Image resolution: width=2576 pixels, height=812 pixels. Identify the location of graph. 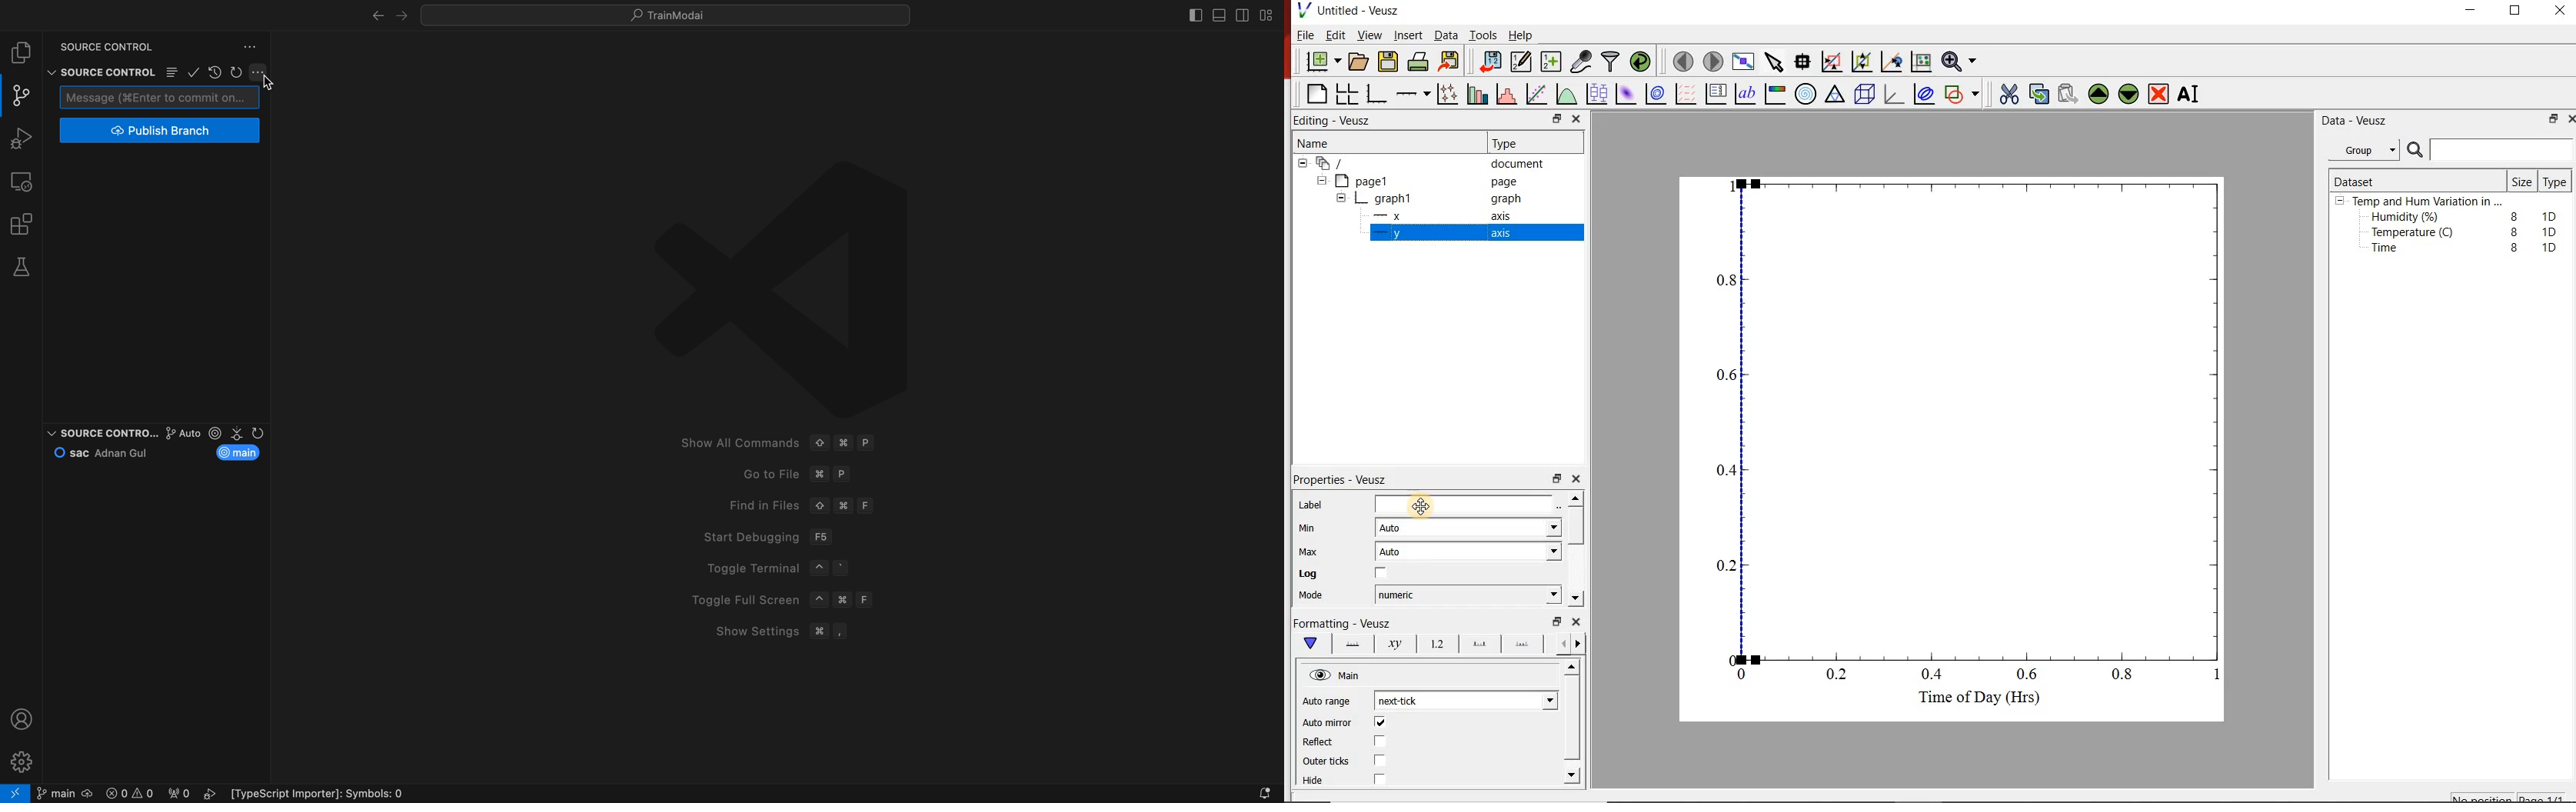
(1506, 200).